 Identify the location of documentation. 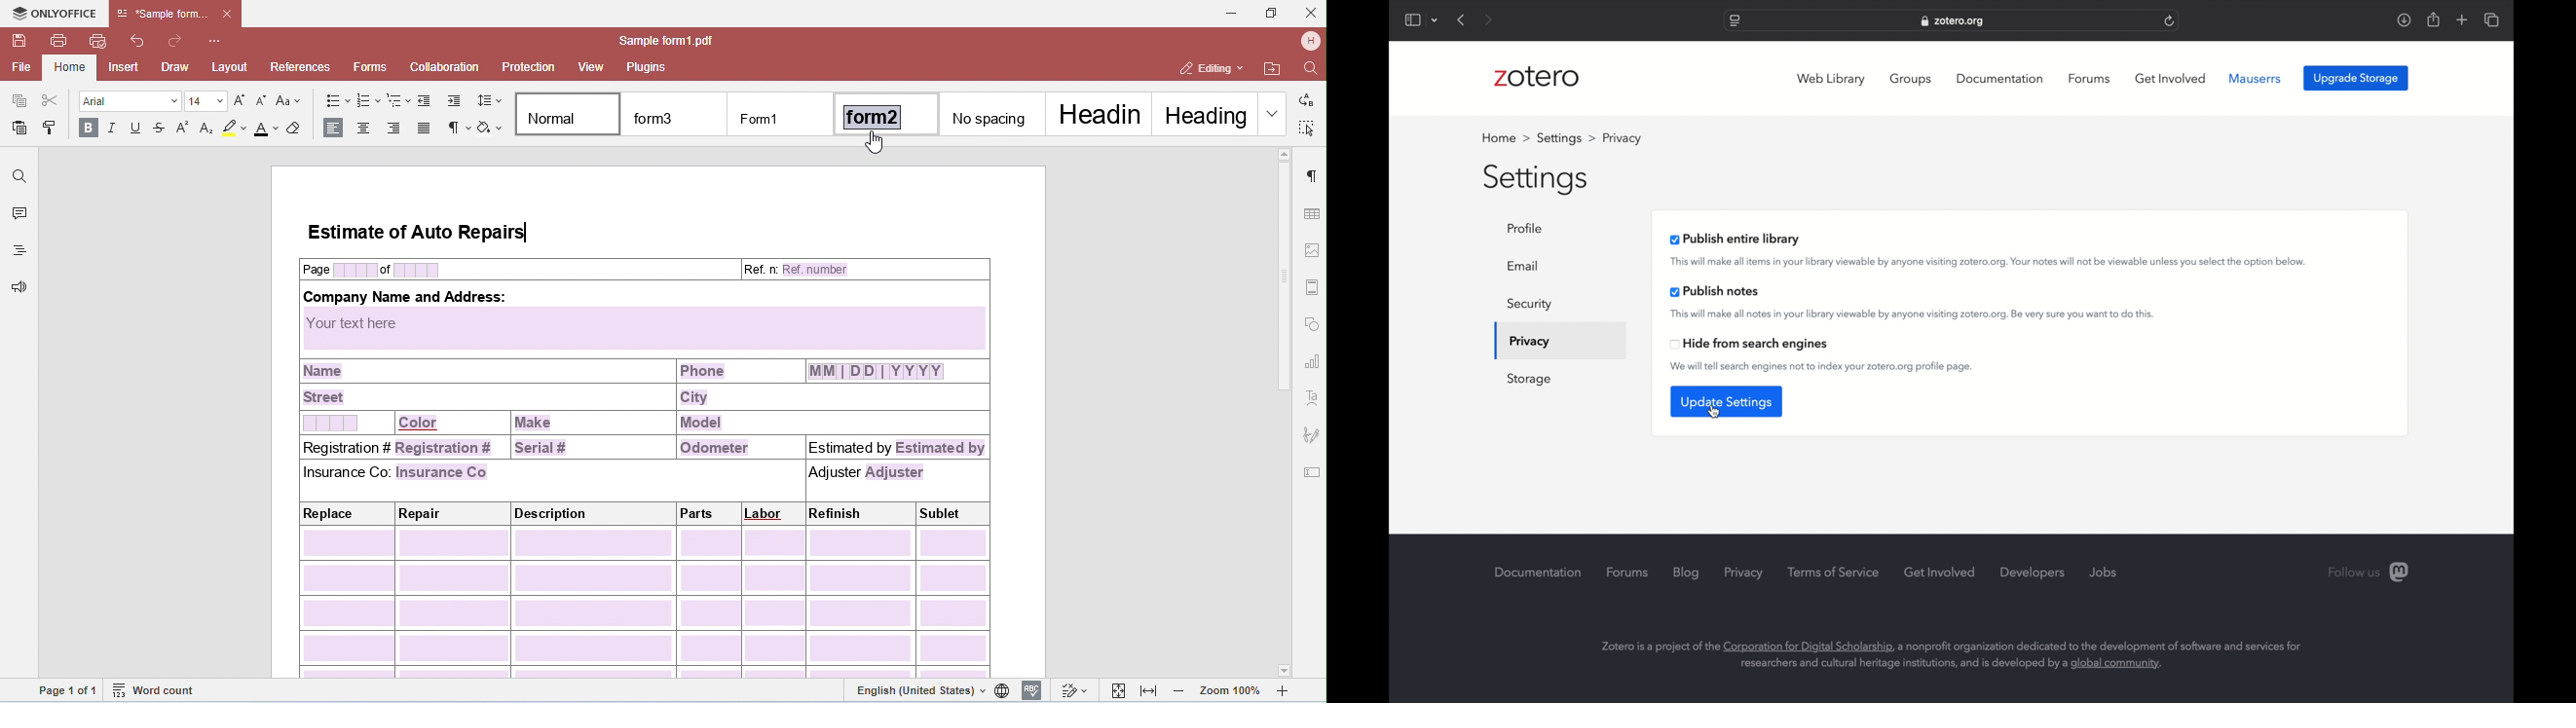
(1538, 572).